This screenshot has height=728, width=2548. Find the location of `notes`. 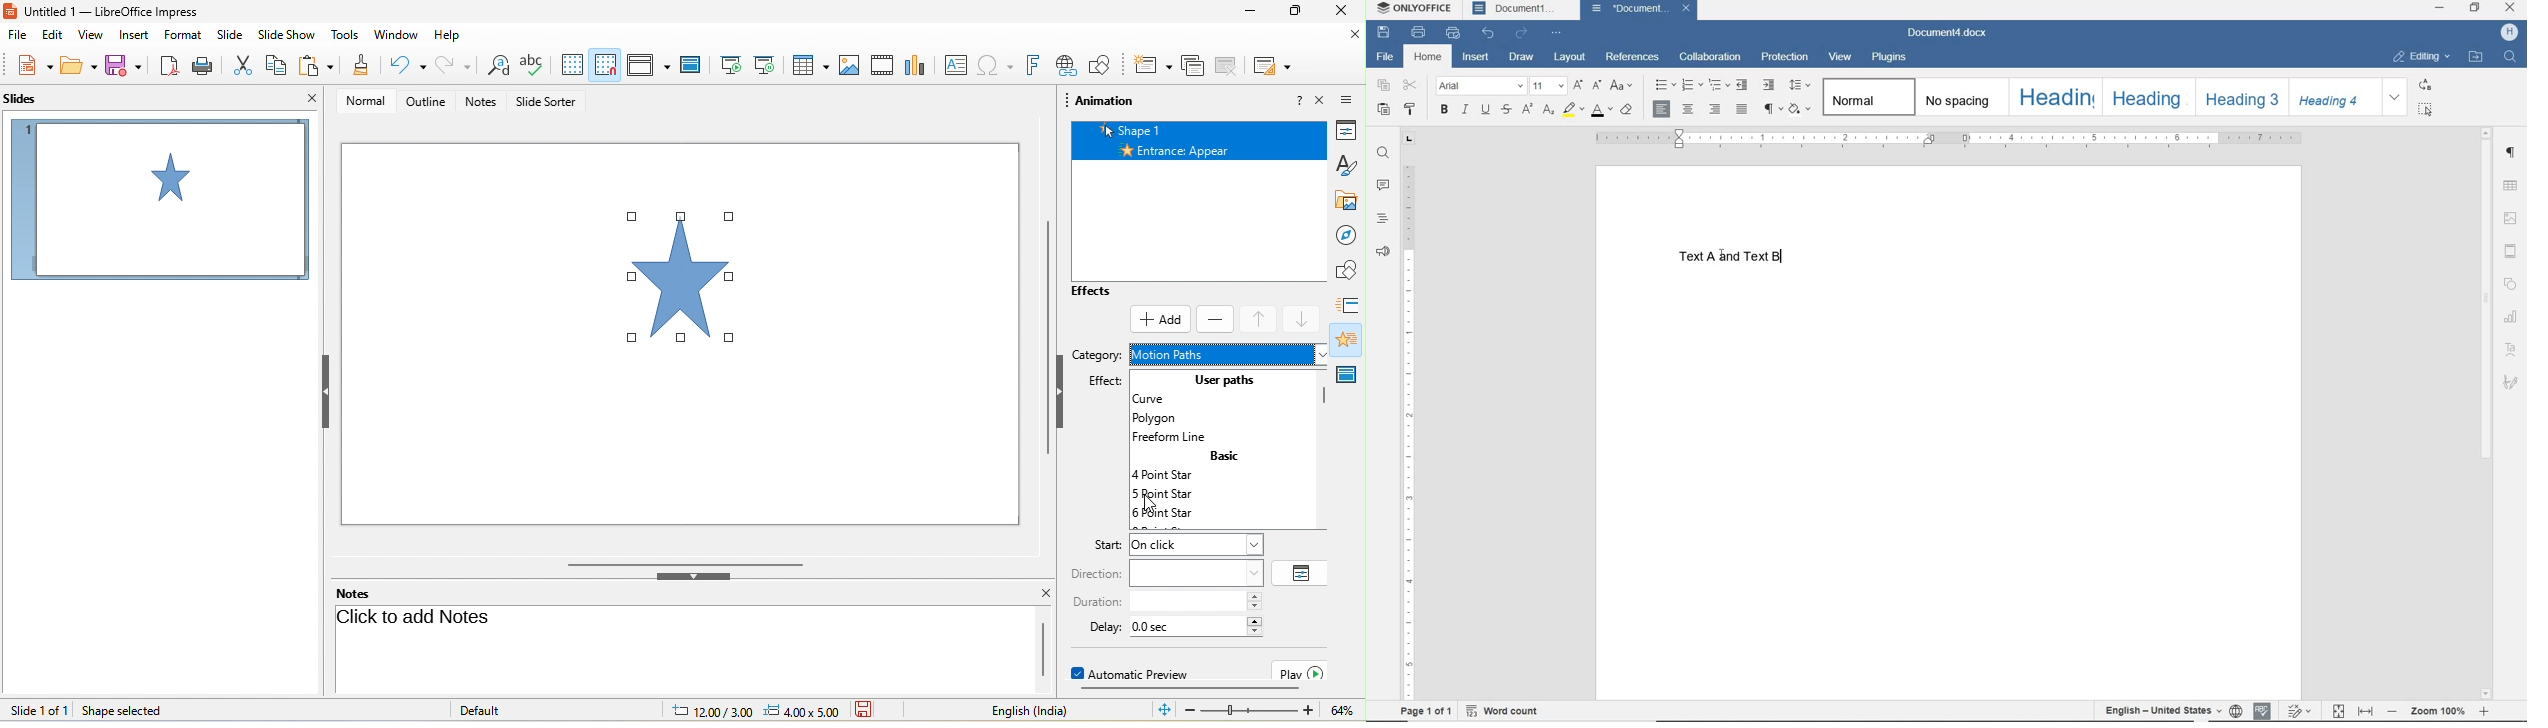

notes is located at coordinates (483, 102).